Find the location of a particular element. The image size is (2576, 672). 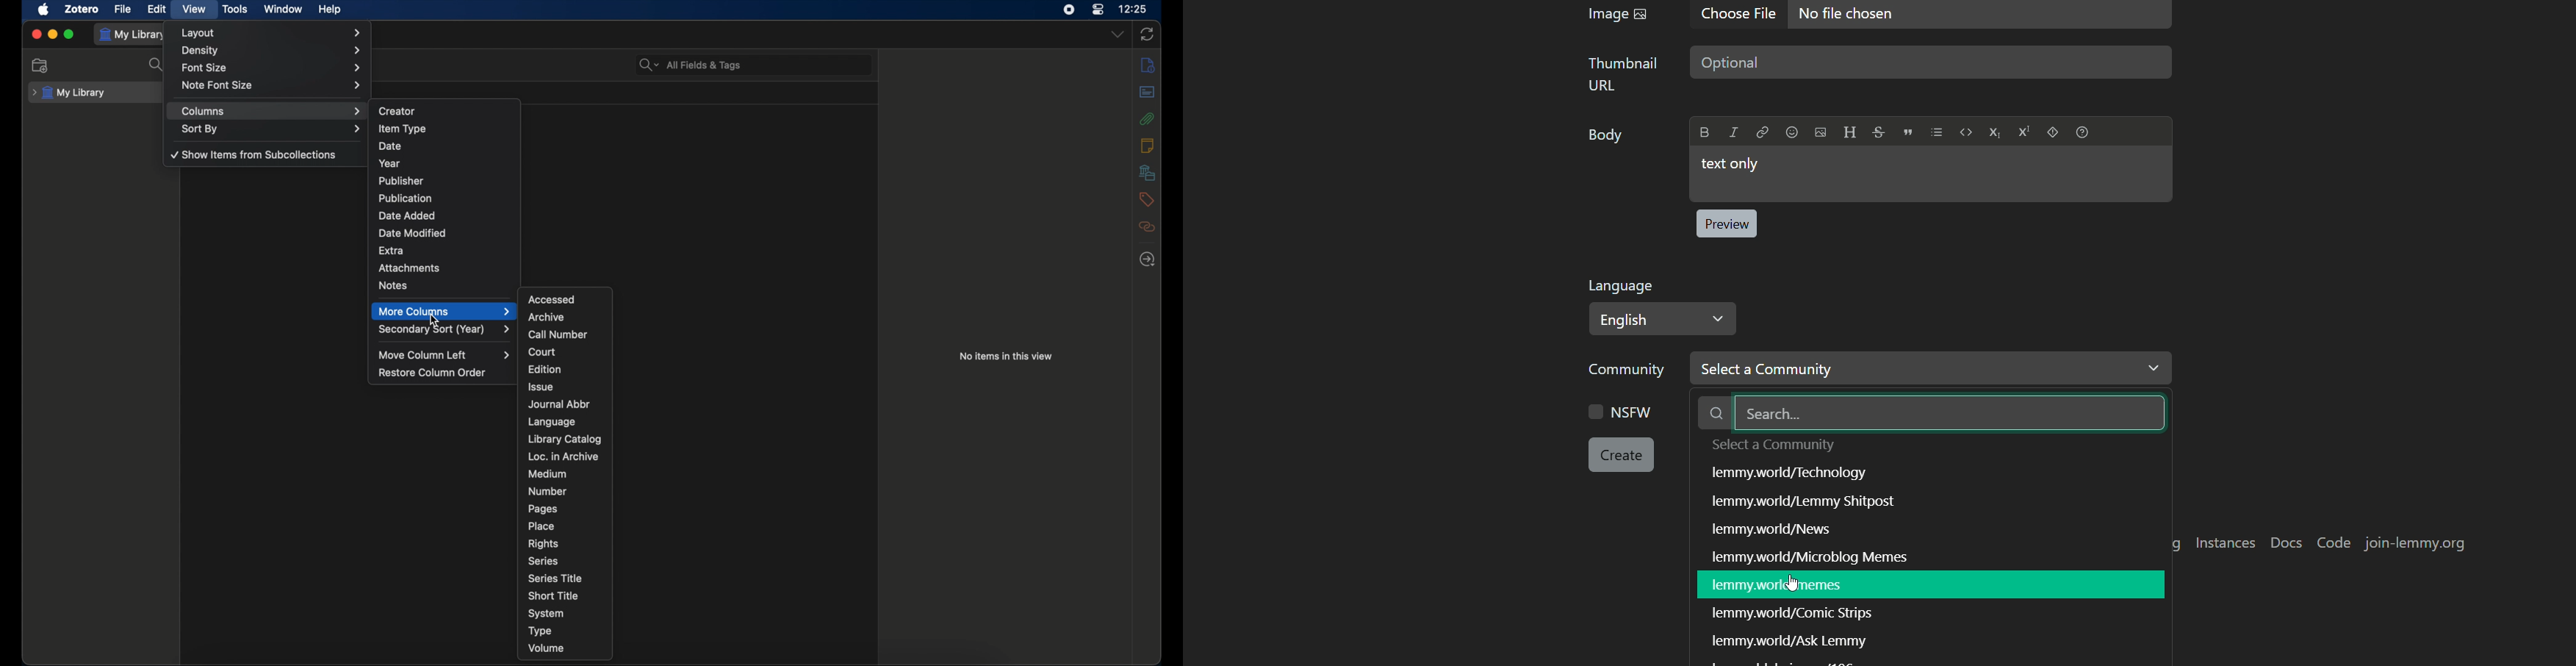

accessed is located at coordinates (553, 300).